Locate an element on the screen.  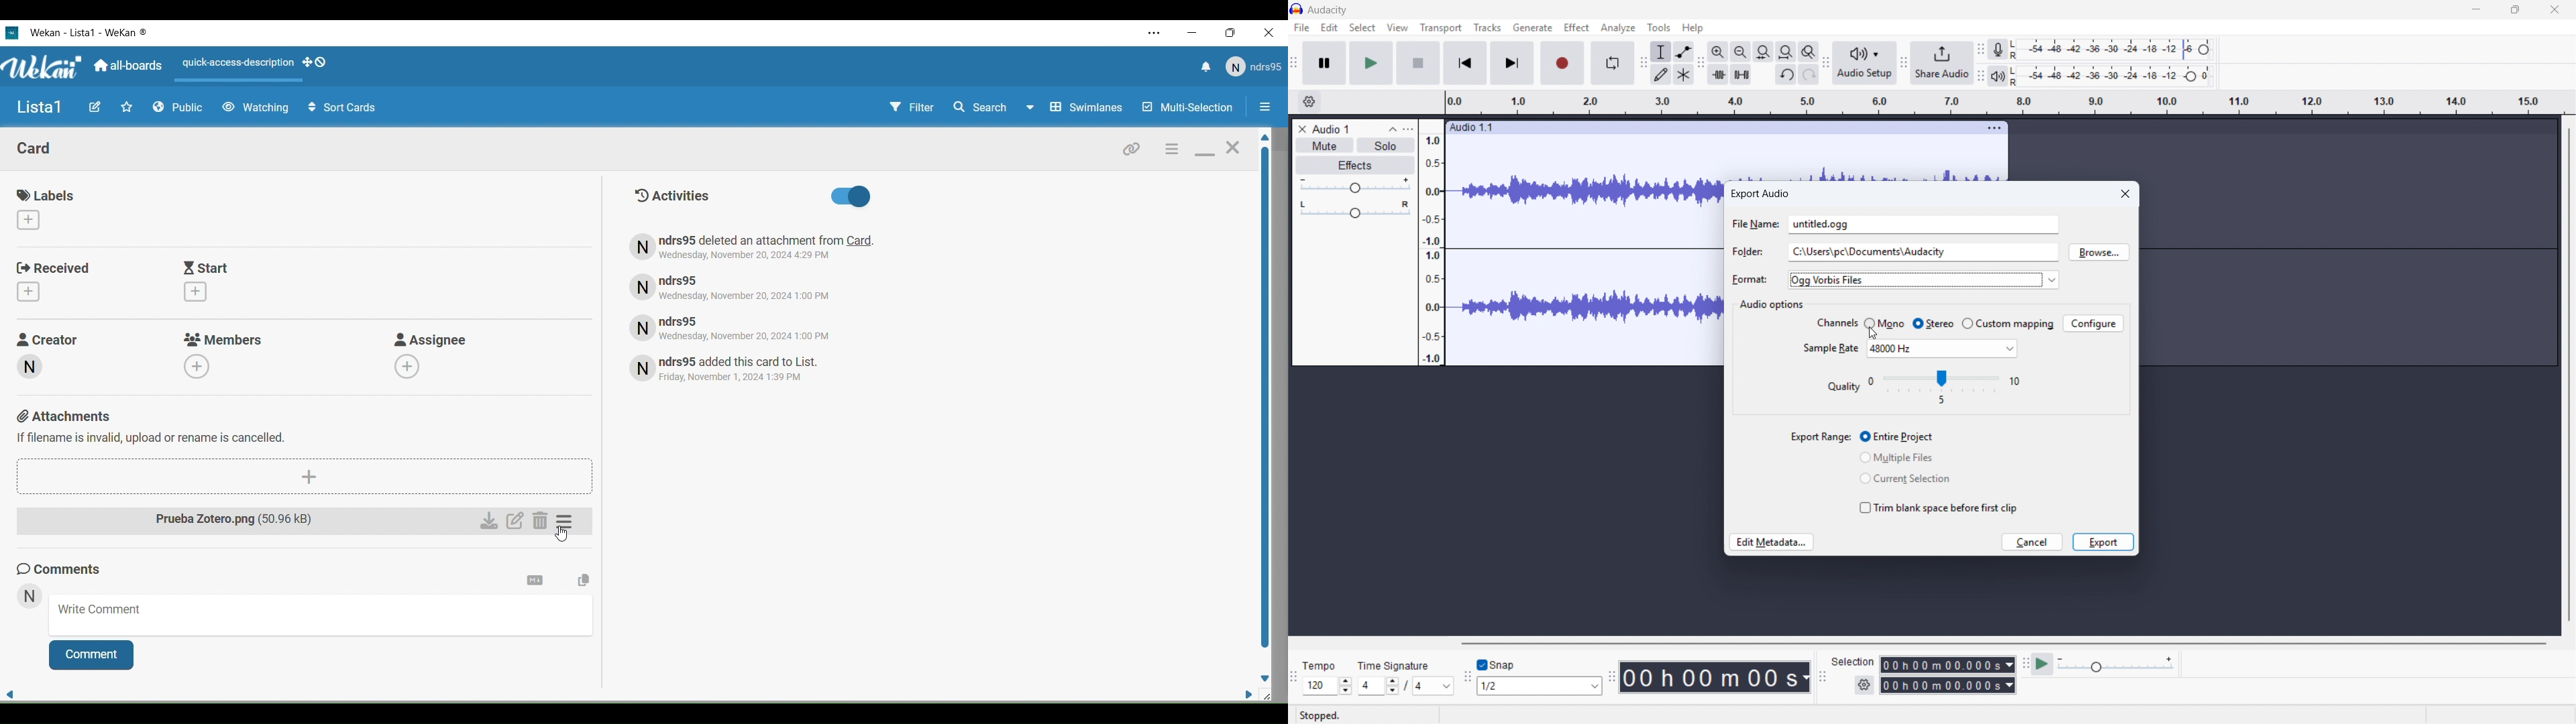
Wekan logo is located at coordinates (11, 32).